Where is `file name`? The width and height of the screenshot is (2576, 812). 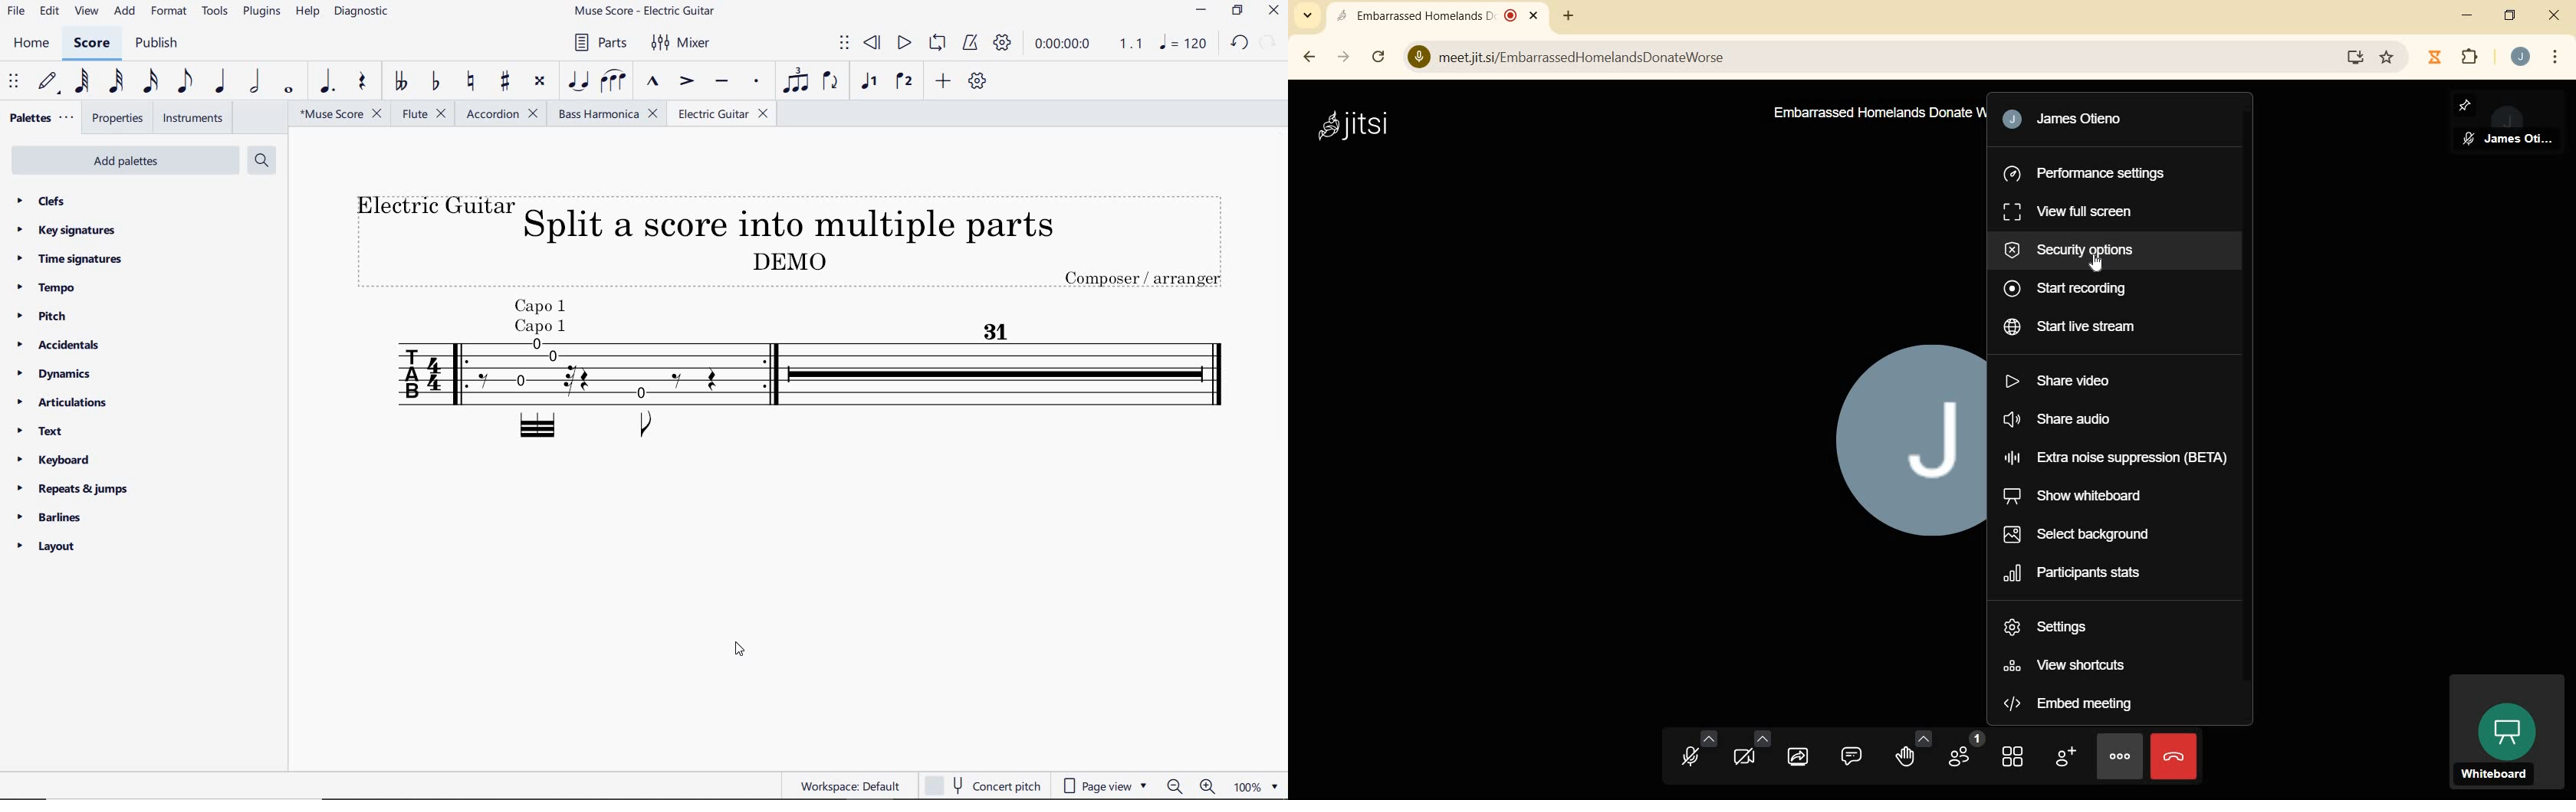 file name is located at coordinates (344, 114).